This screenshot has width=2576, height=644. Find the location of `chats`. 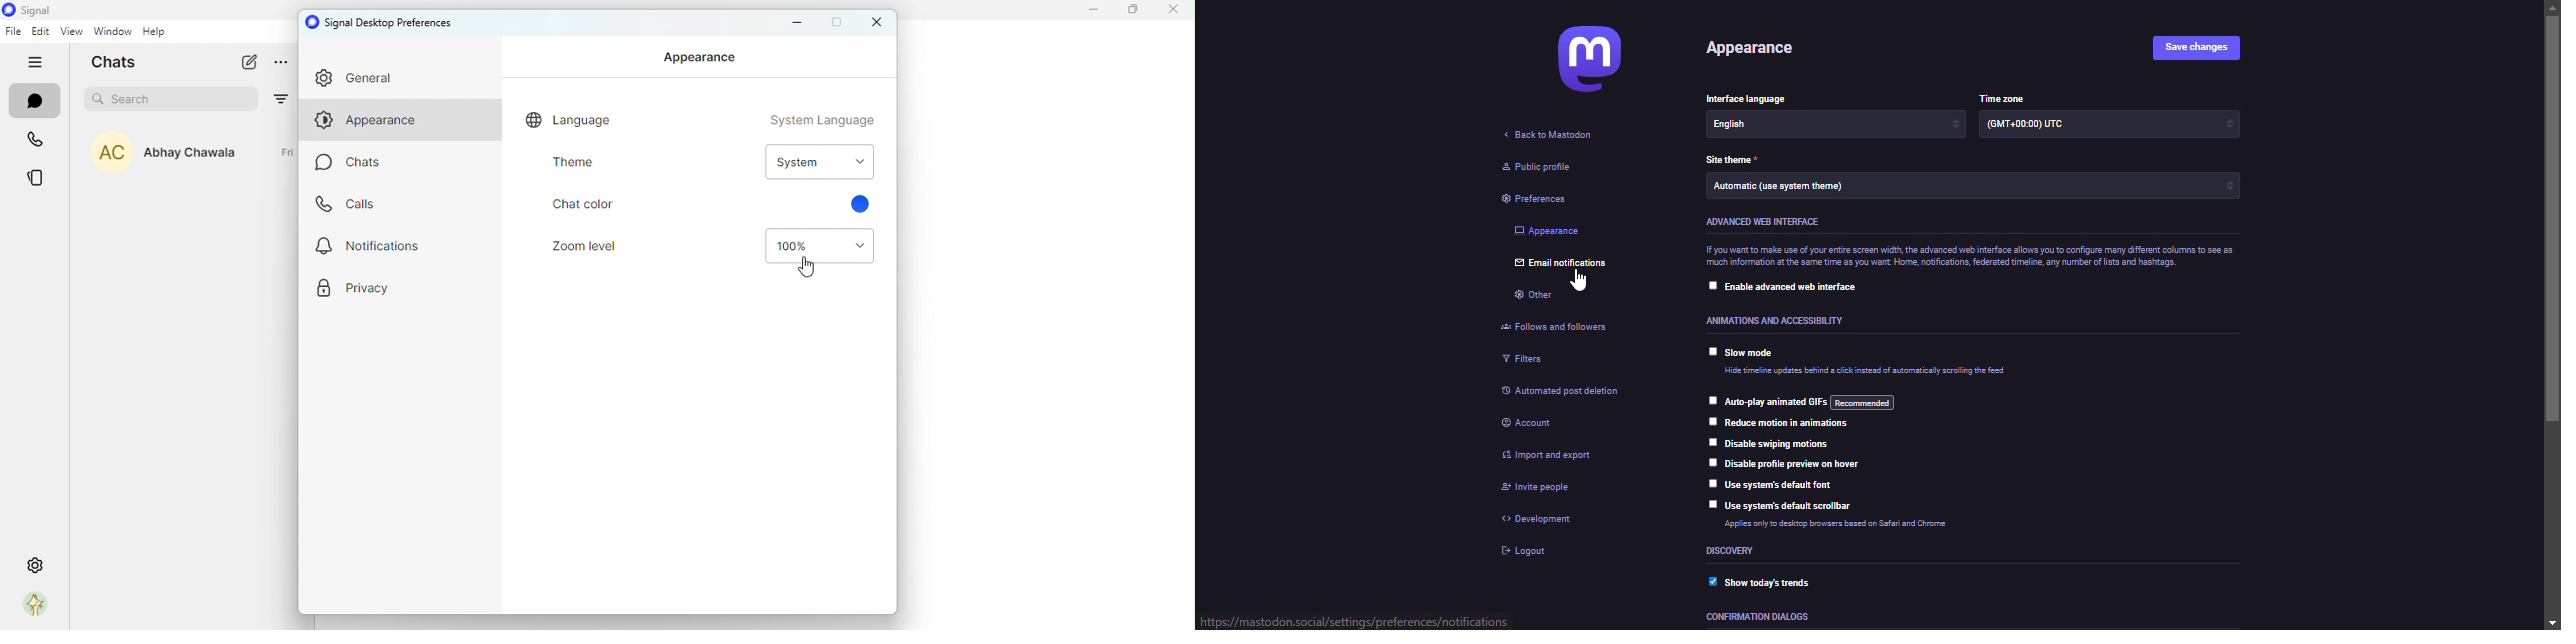

chats is located at coordinates (367, 164).